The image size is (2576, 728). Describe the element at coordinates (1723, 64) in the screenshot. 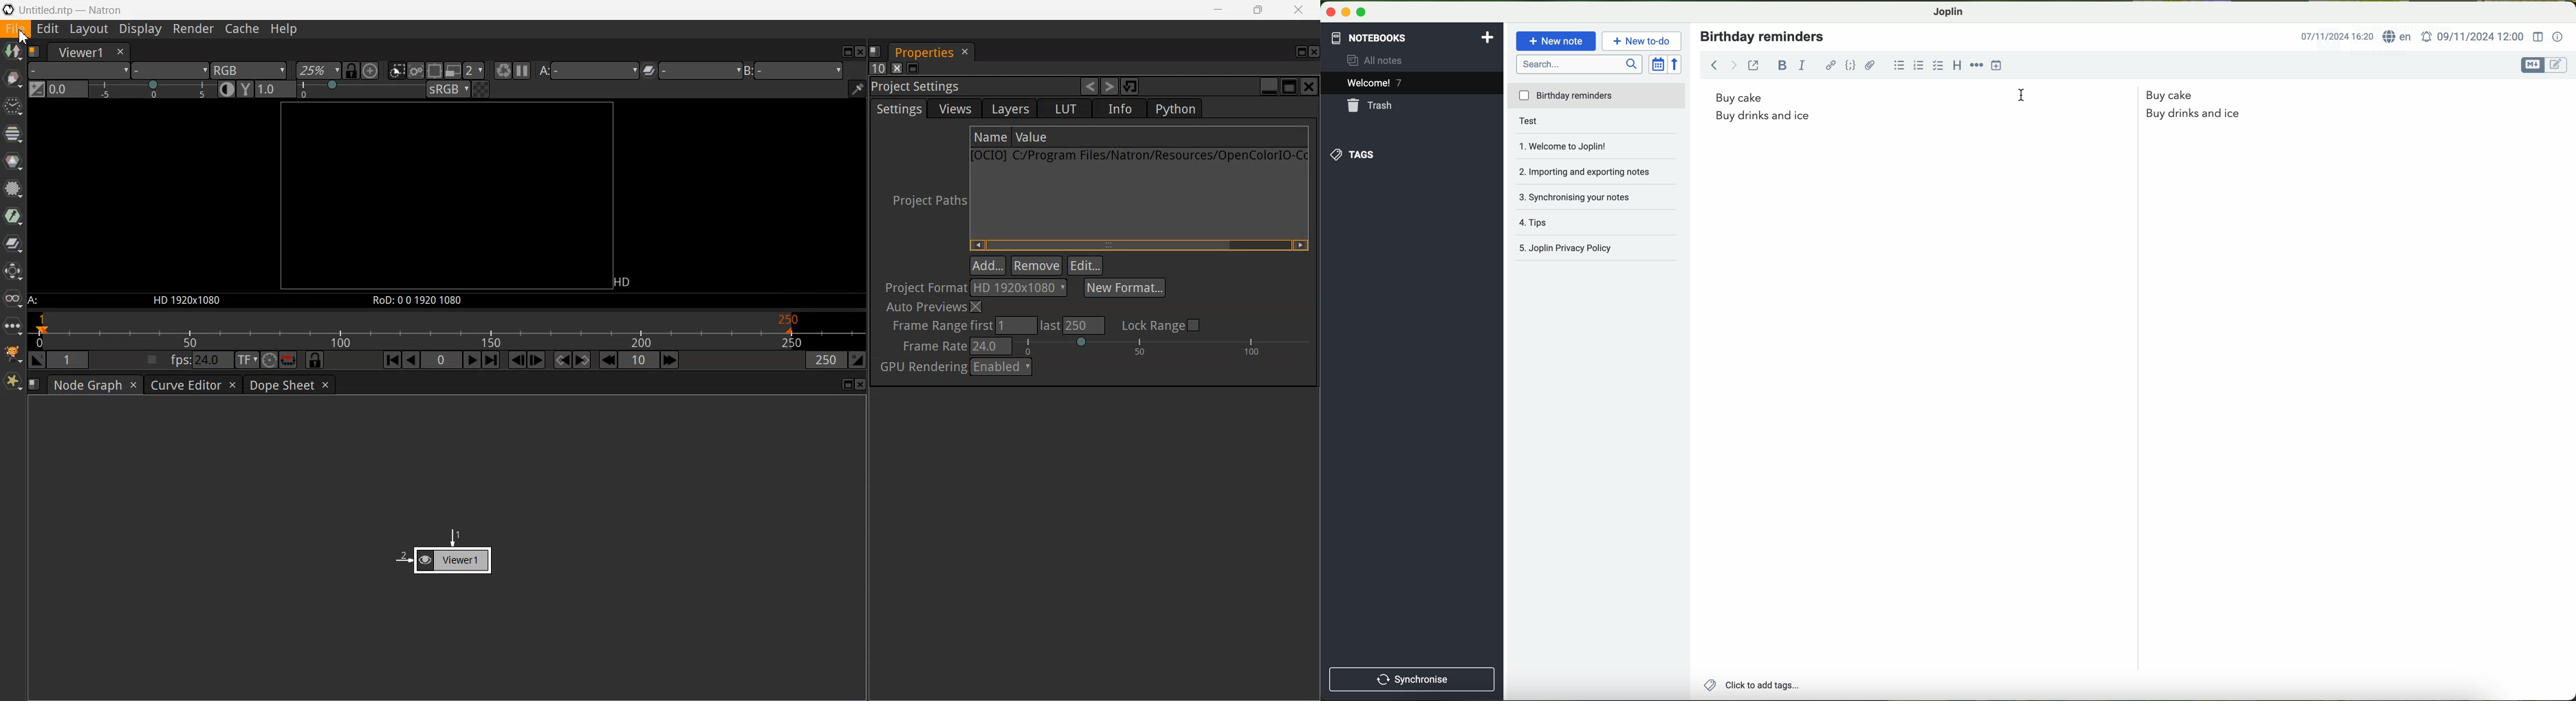

I see `back arrow` at that location.